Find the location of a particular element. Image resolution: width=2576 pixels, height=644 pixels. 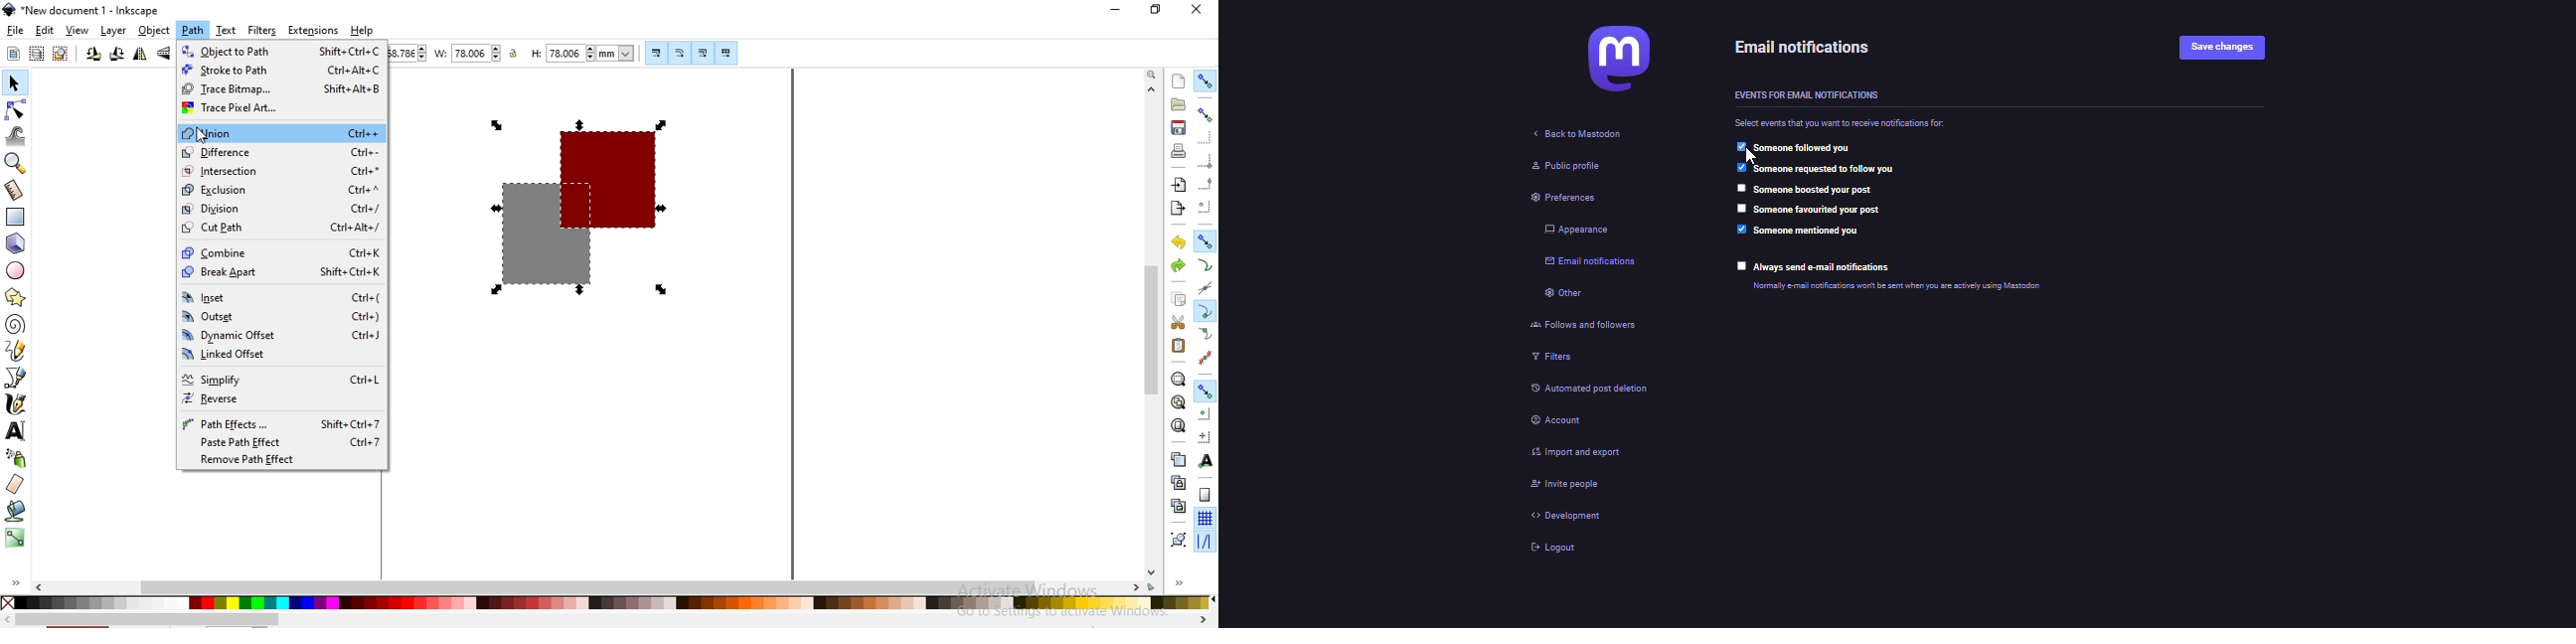

someone mentioned you is located at coordinates (1808, 232).